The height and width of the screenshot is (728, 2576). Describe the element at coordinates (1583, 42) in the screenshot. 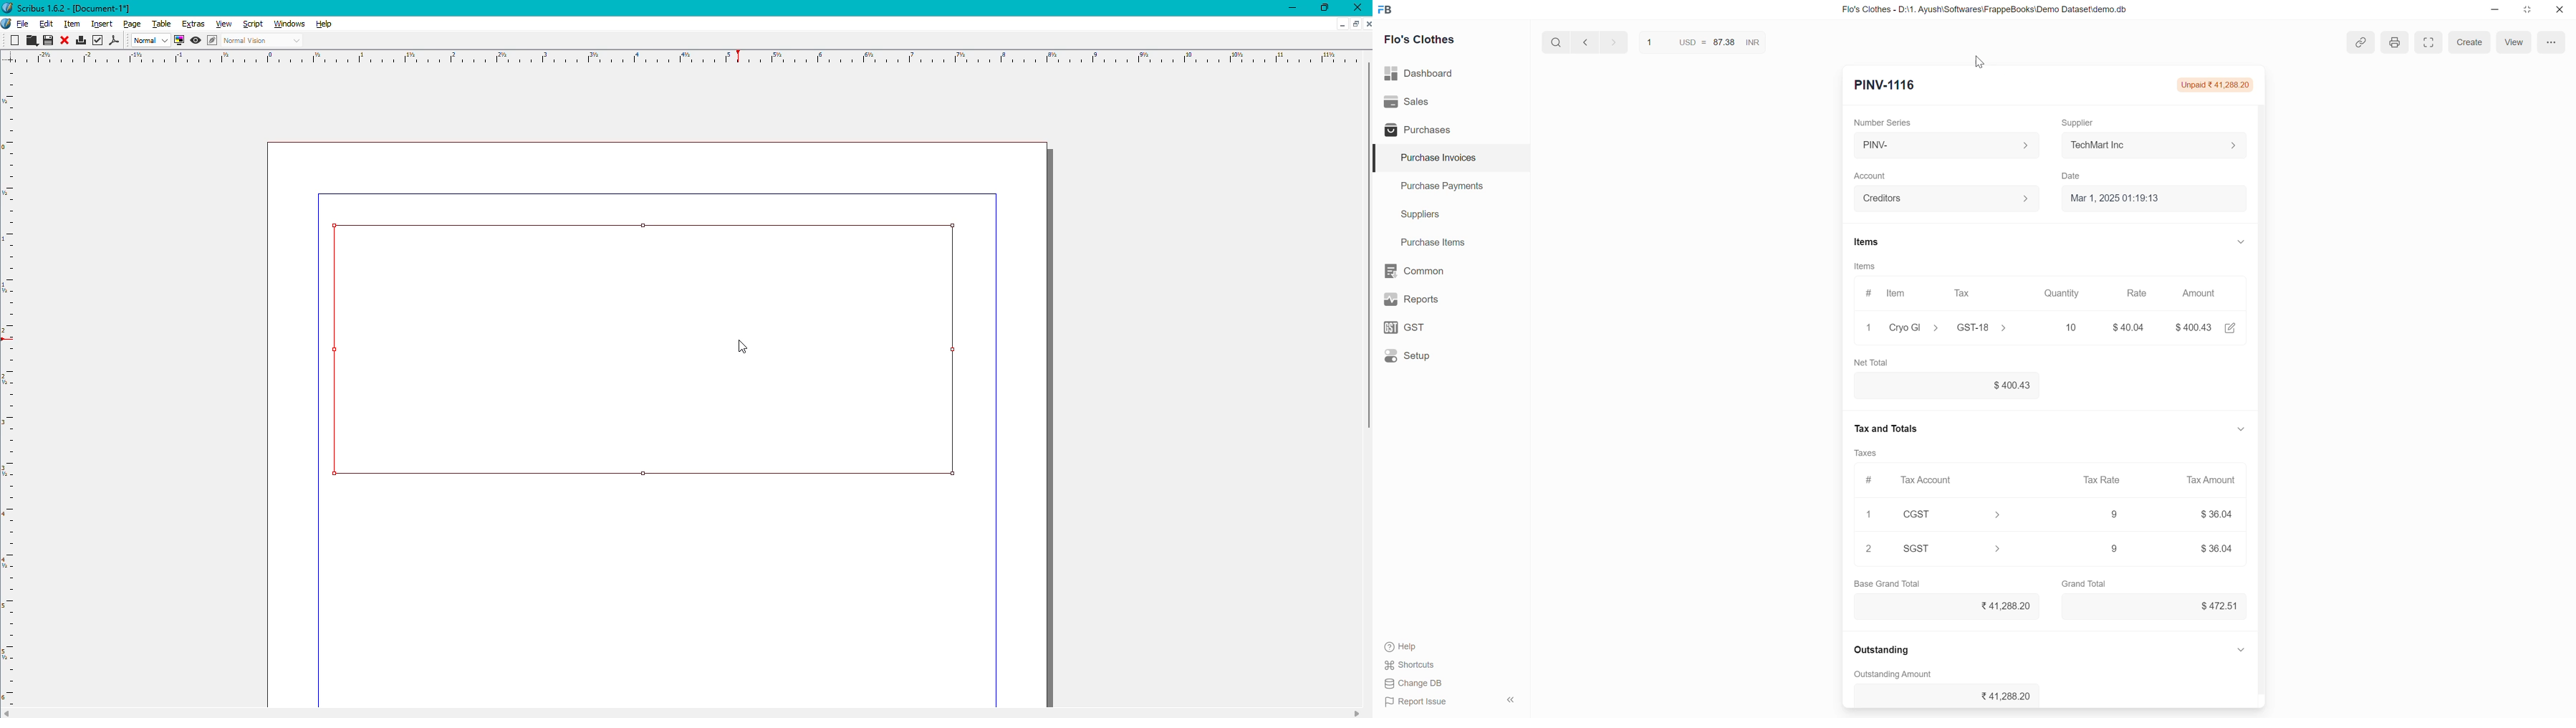

I see `next` at that location.